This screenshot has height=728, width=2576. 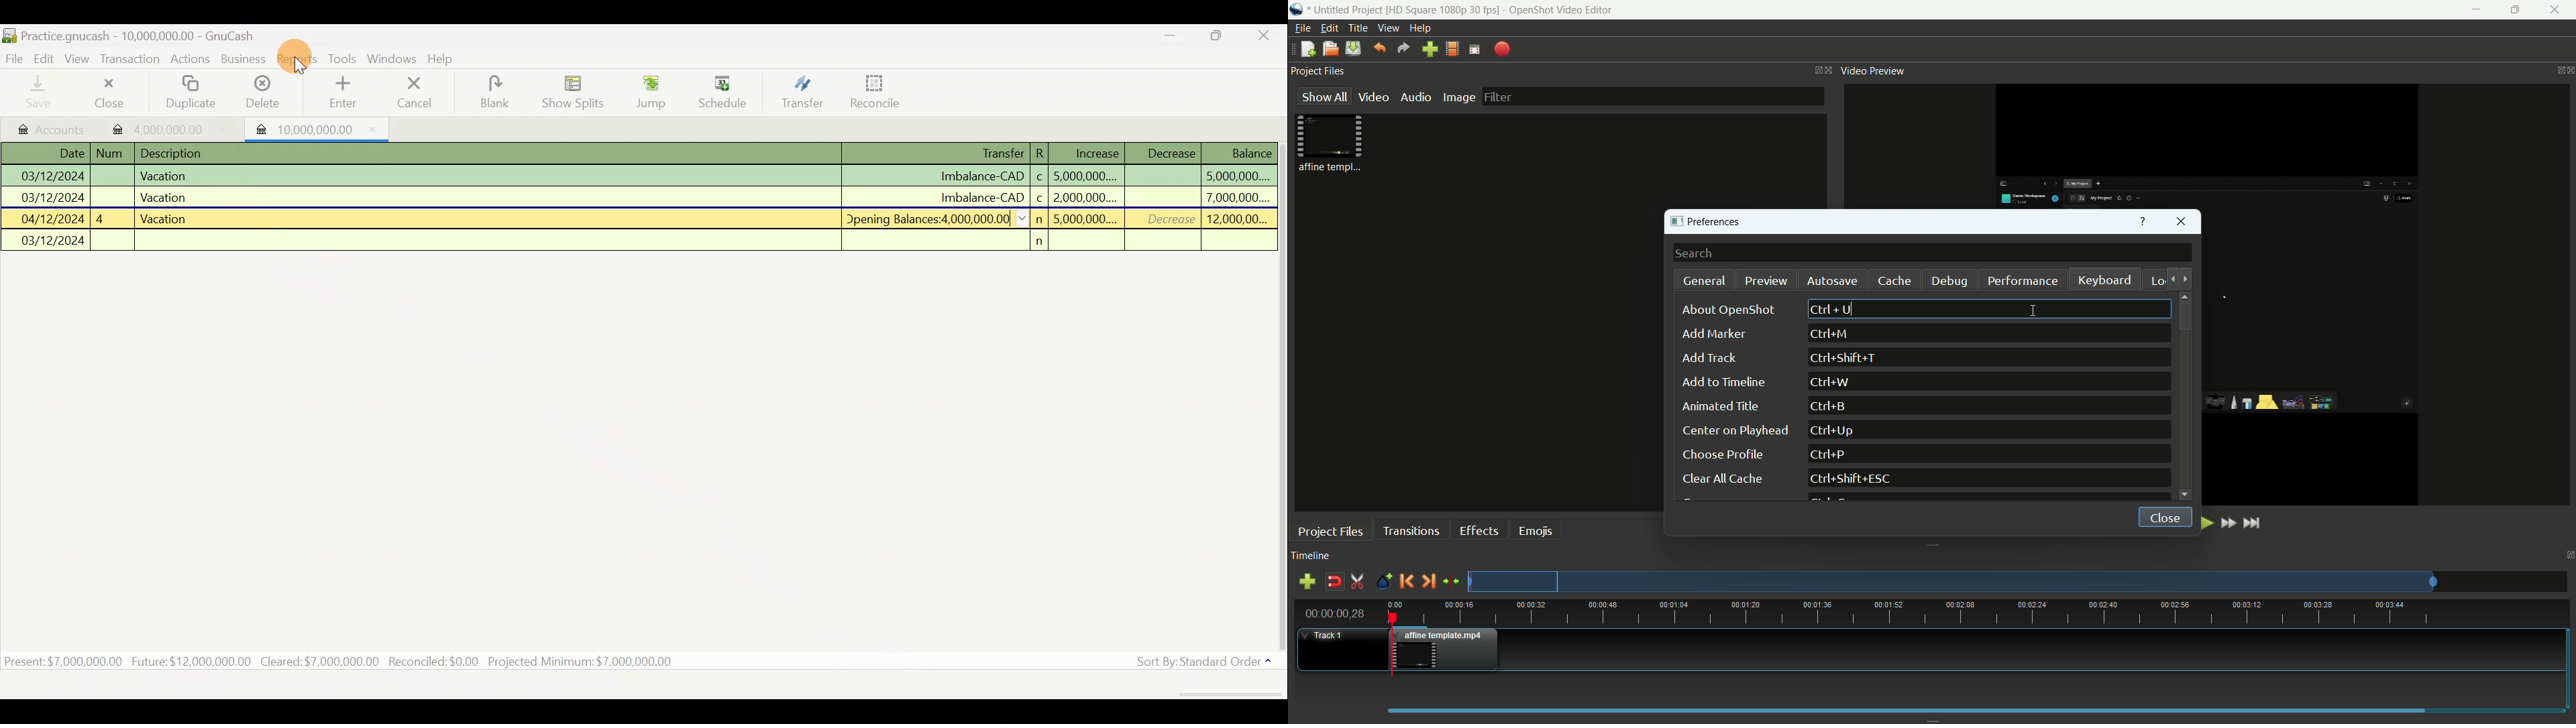 I want to click on Delete, so click(x=266, y=91).